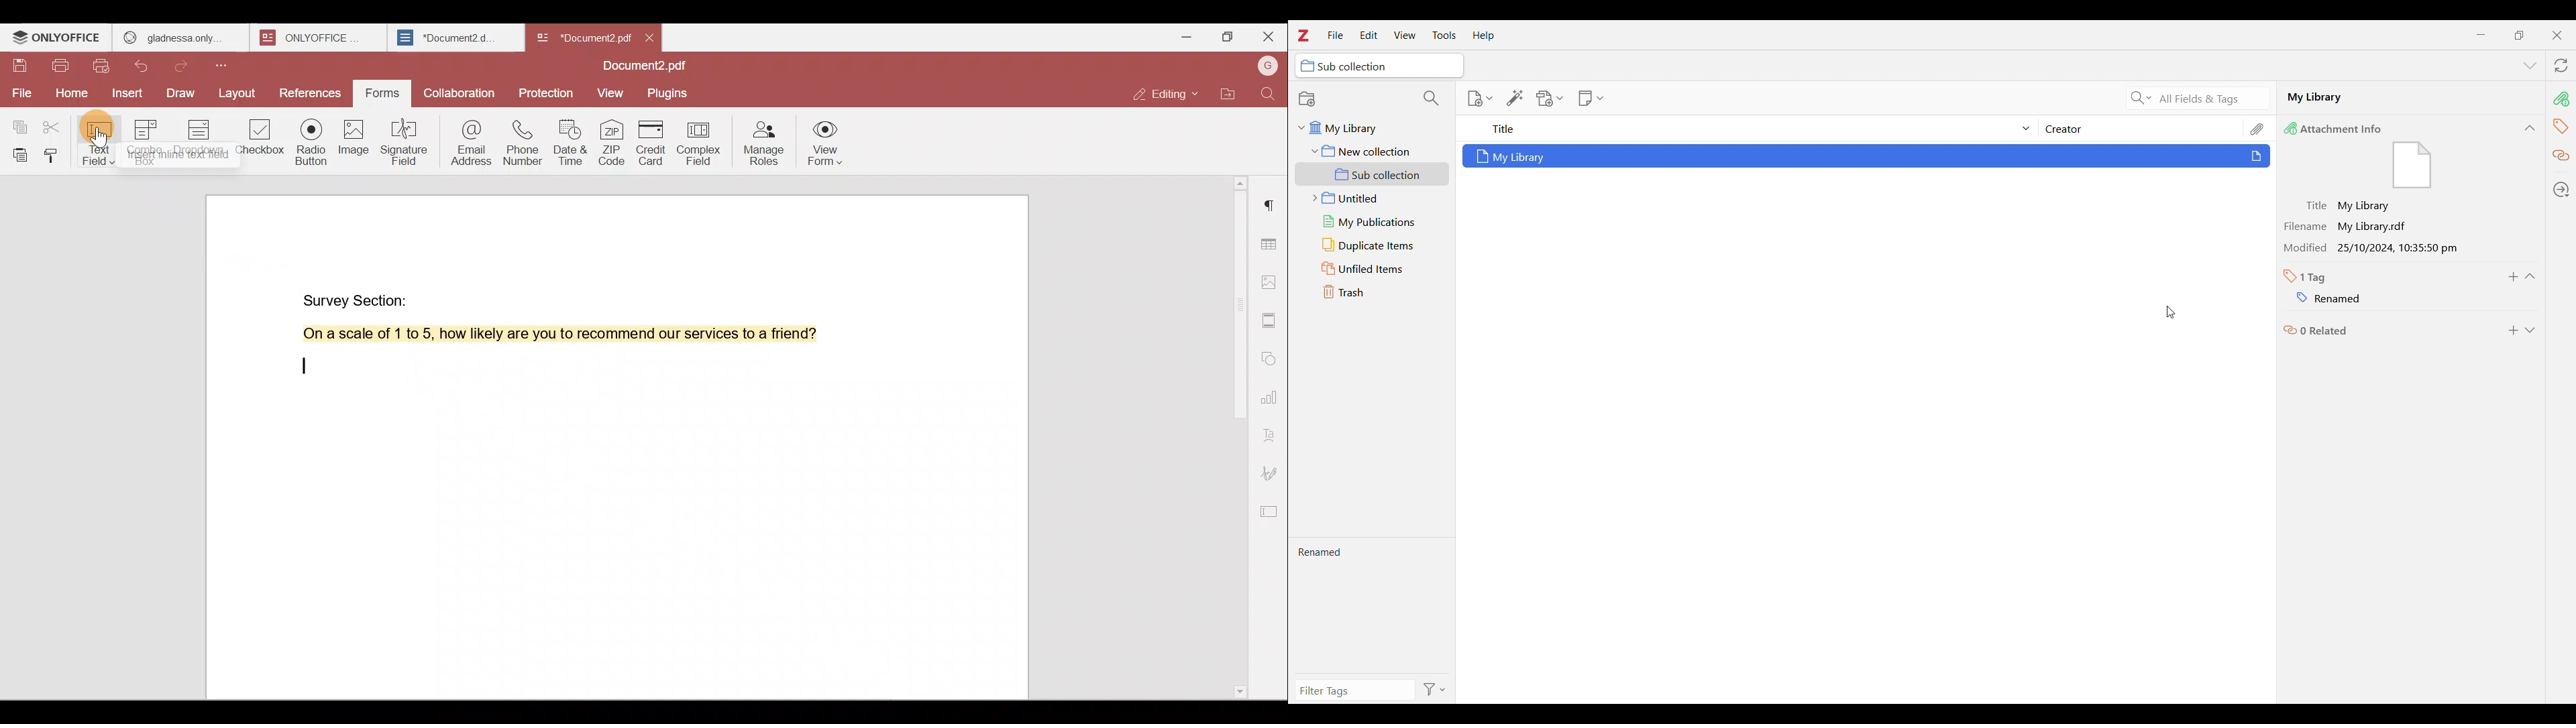  Describe the element at coordinates (2395, 97) in the screenshot. I see `Name of selected file` at that location.